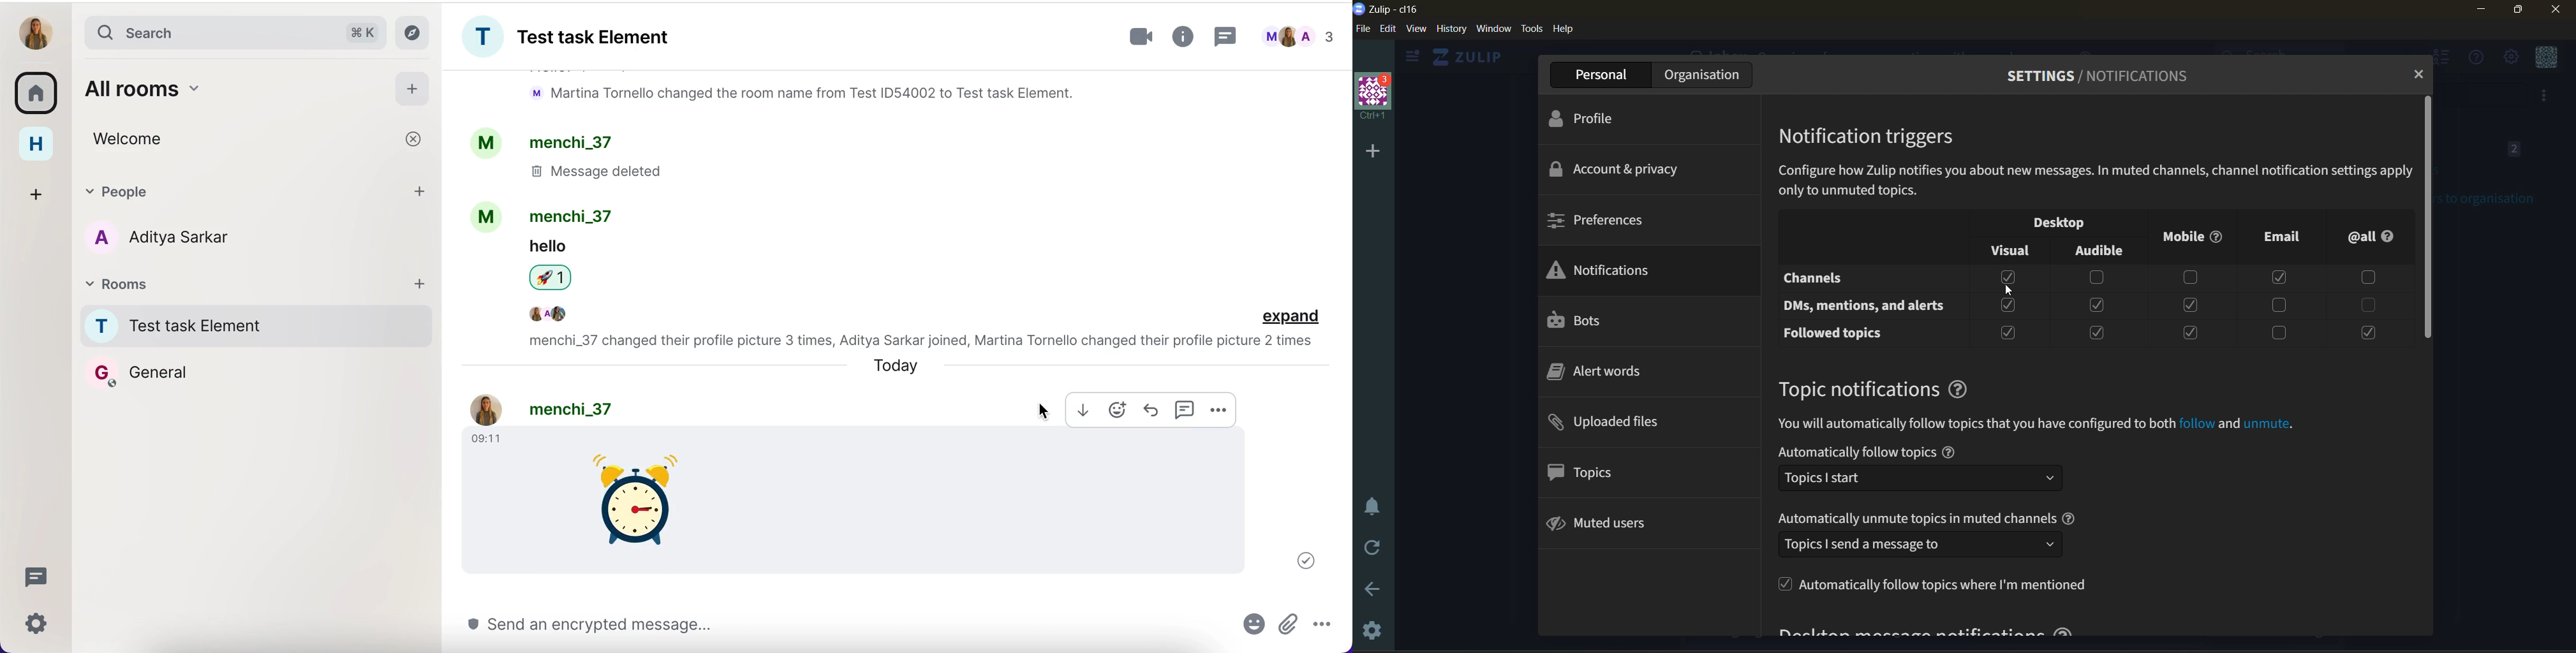 The height and width of the screenshot is (672, 2576). What do you see at coordinates (1705, 75) in the screenshot?
I see `organisation` at bounding box center [1705, 75].